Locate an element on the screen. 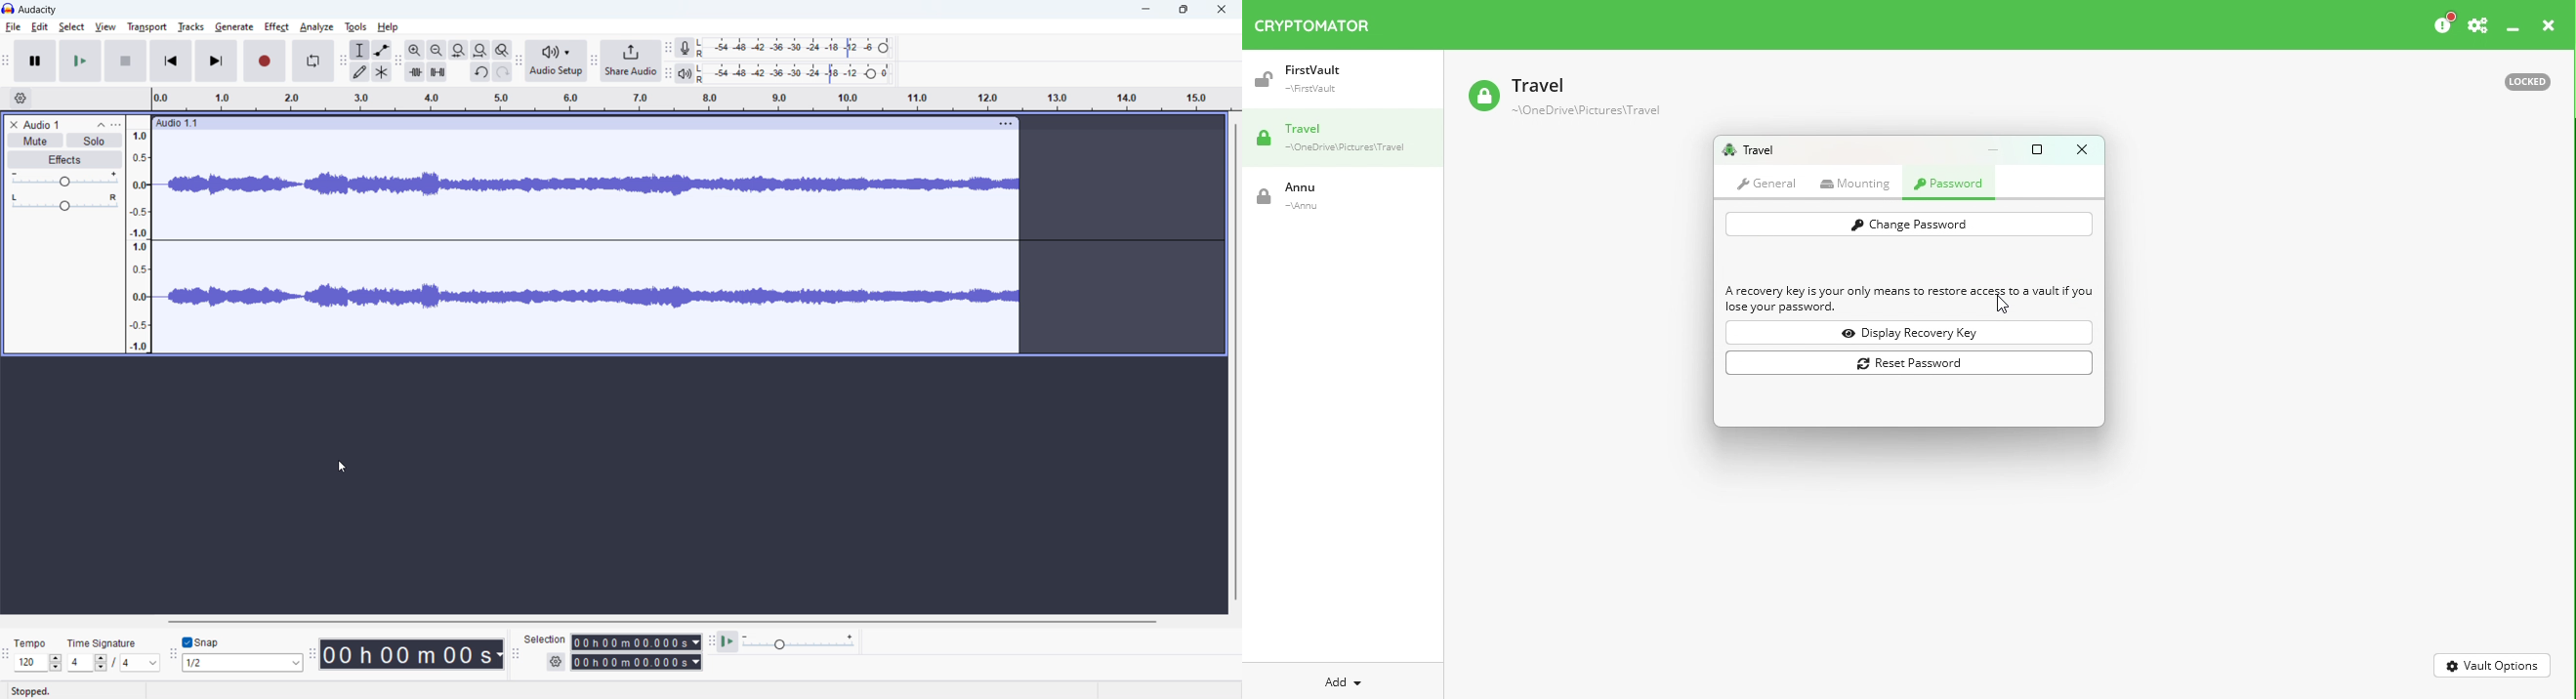 The width and height of the screenshot is (2576, 700). audio setup is located at coordinates (557, 61).